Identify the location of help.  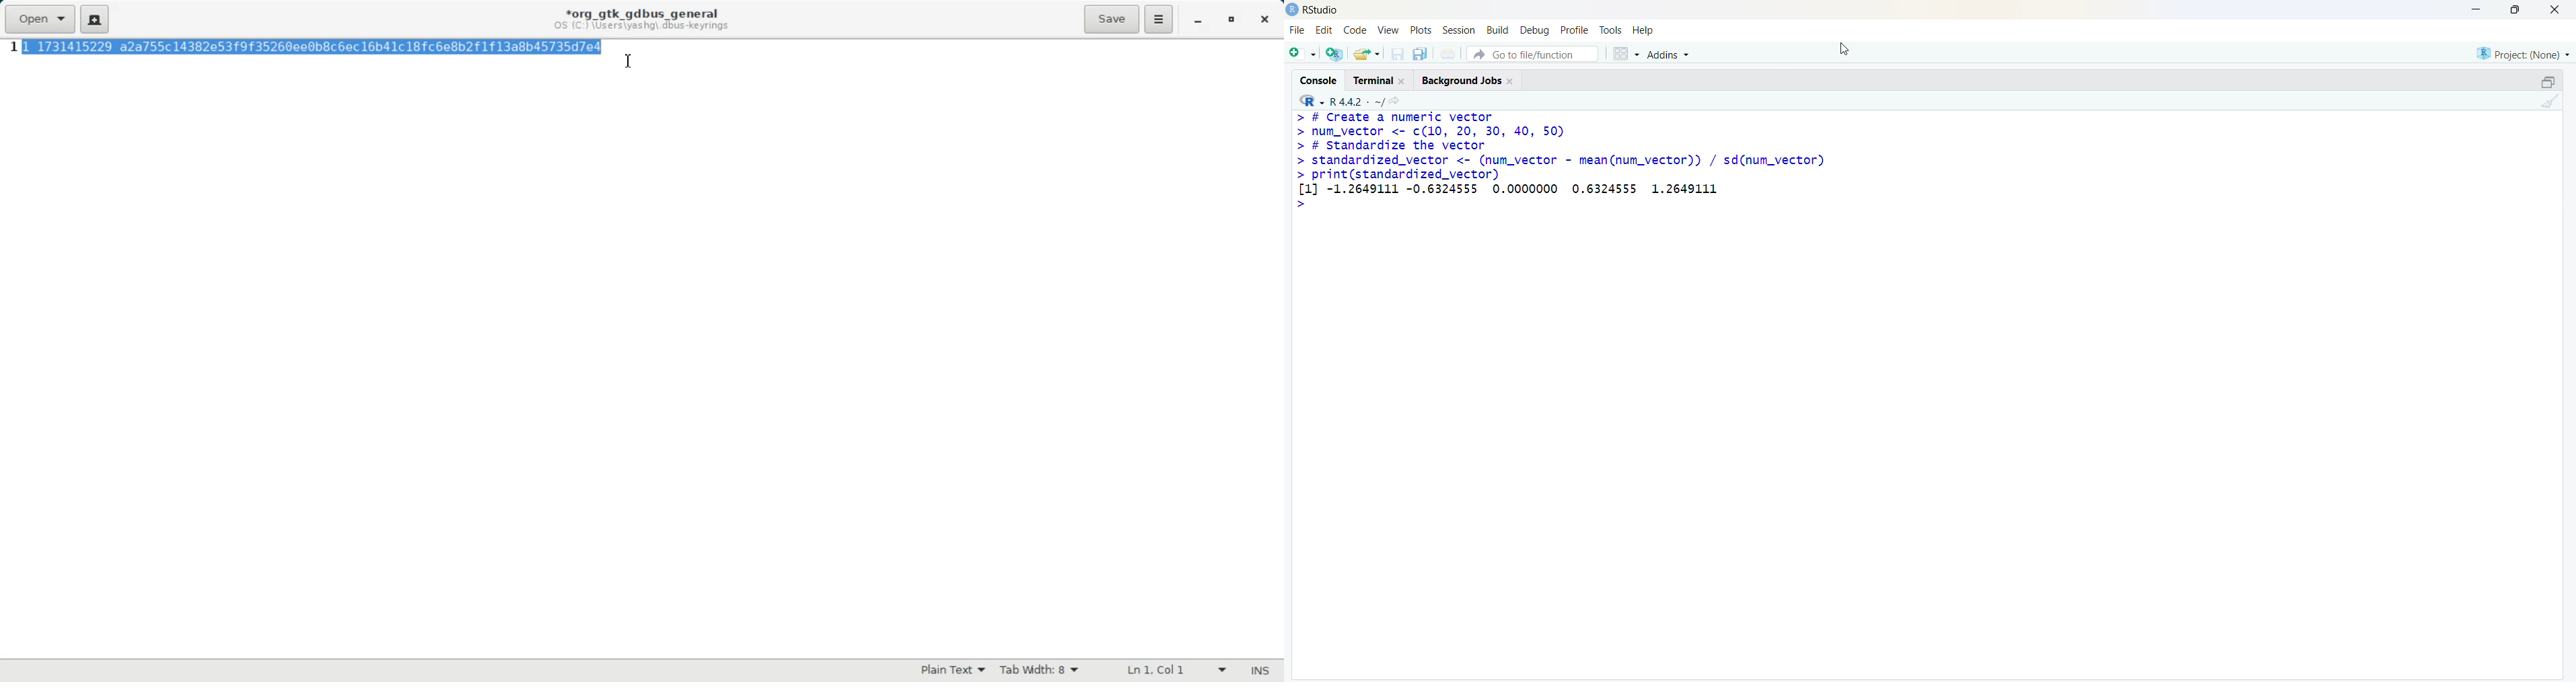
(1643, 31).